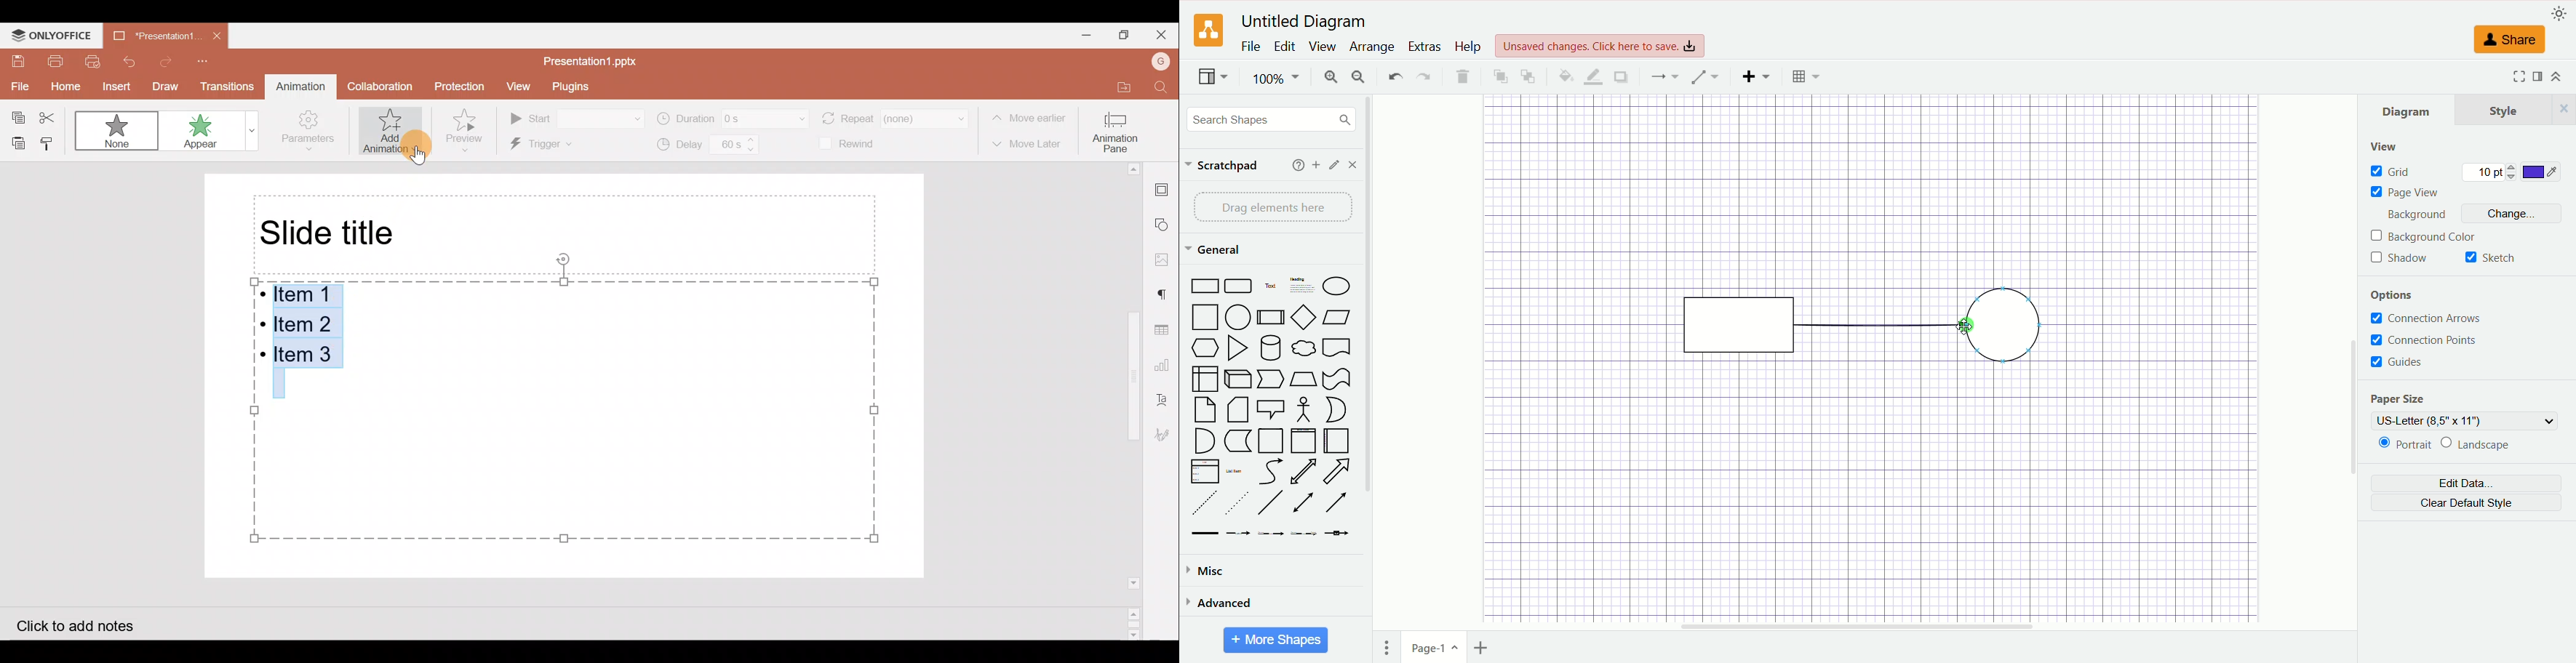 This screenshot has height=672, width=2576. I want to click on Table, so click(1806, 76).